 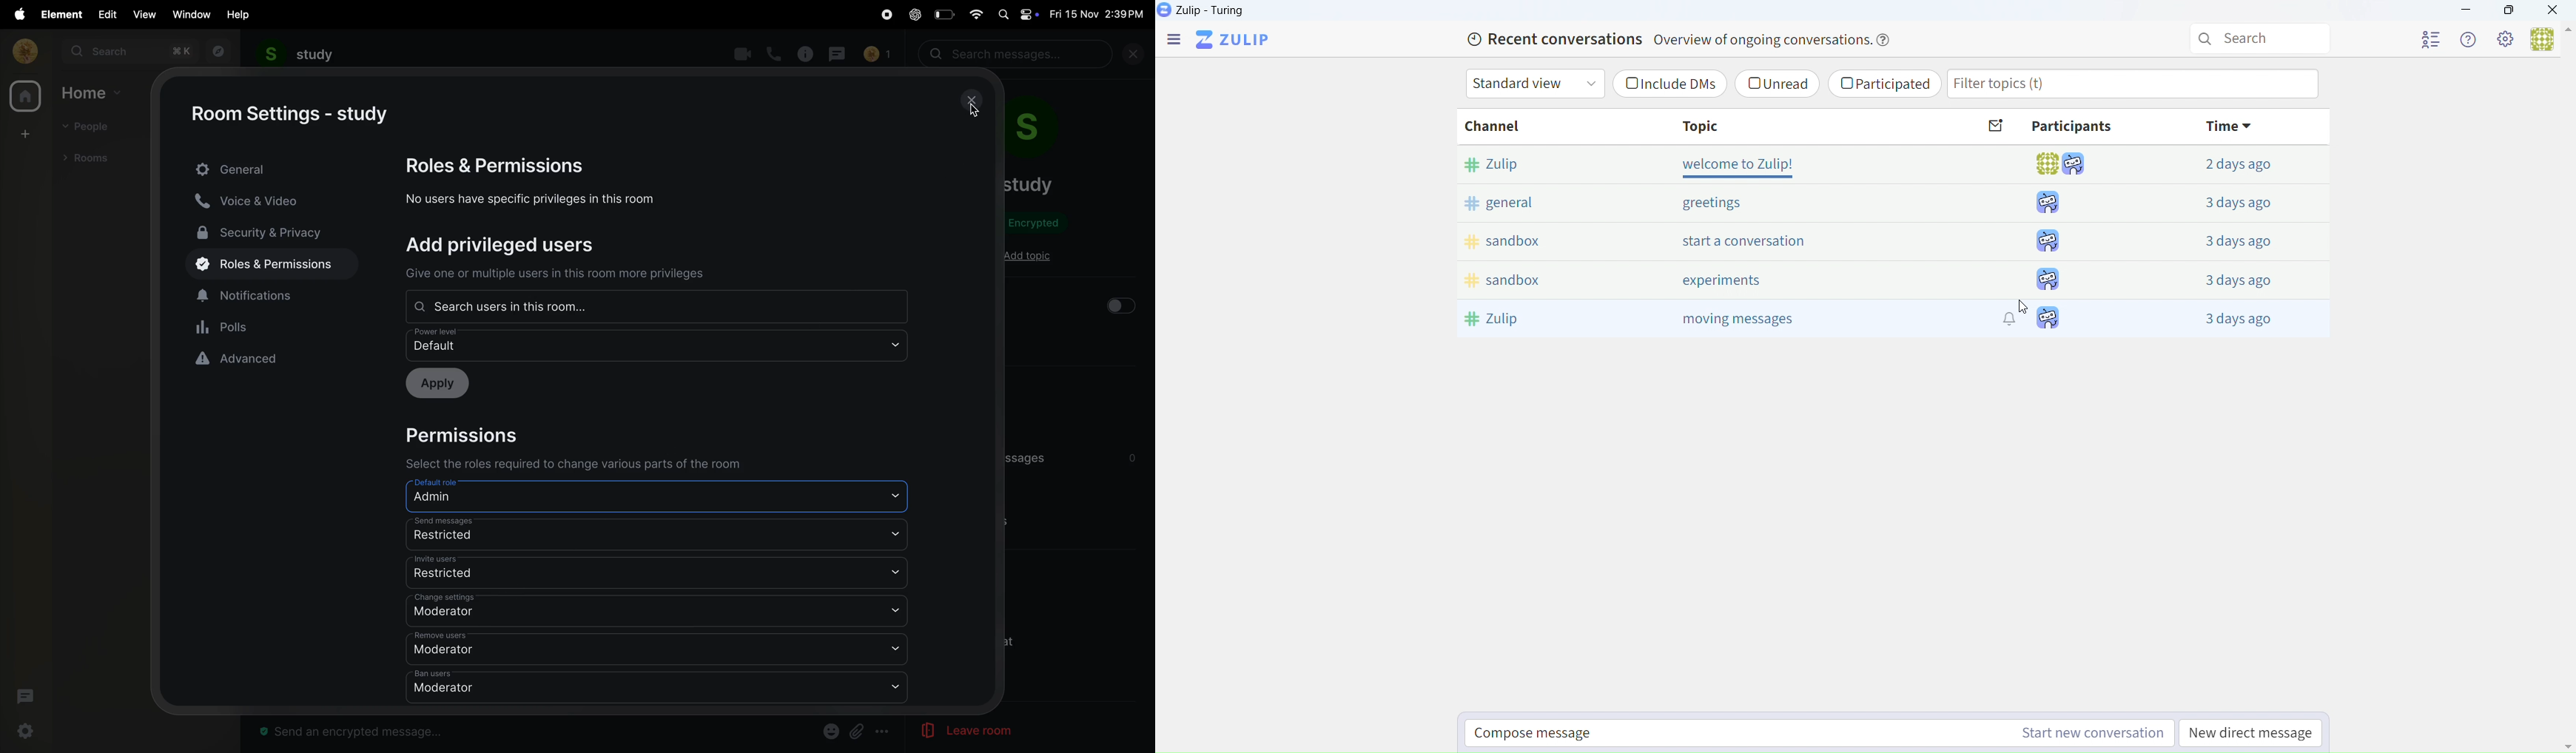 I want to click on welcome to Zulip!, so click(x=1737, y=165).